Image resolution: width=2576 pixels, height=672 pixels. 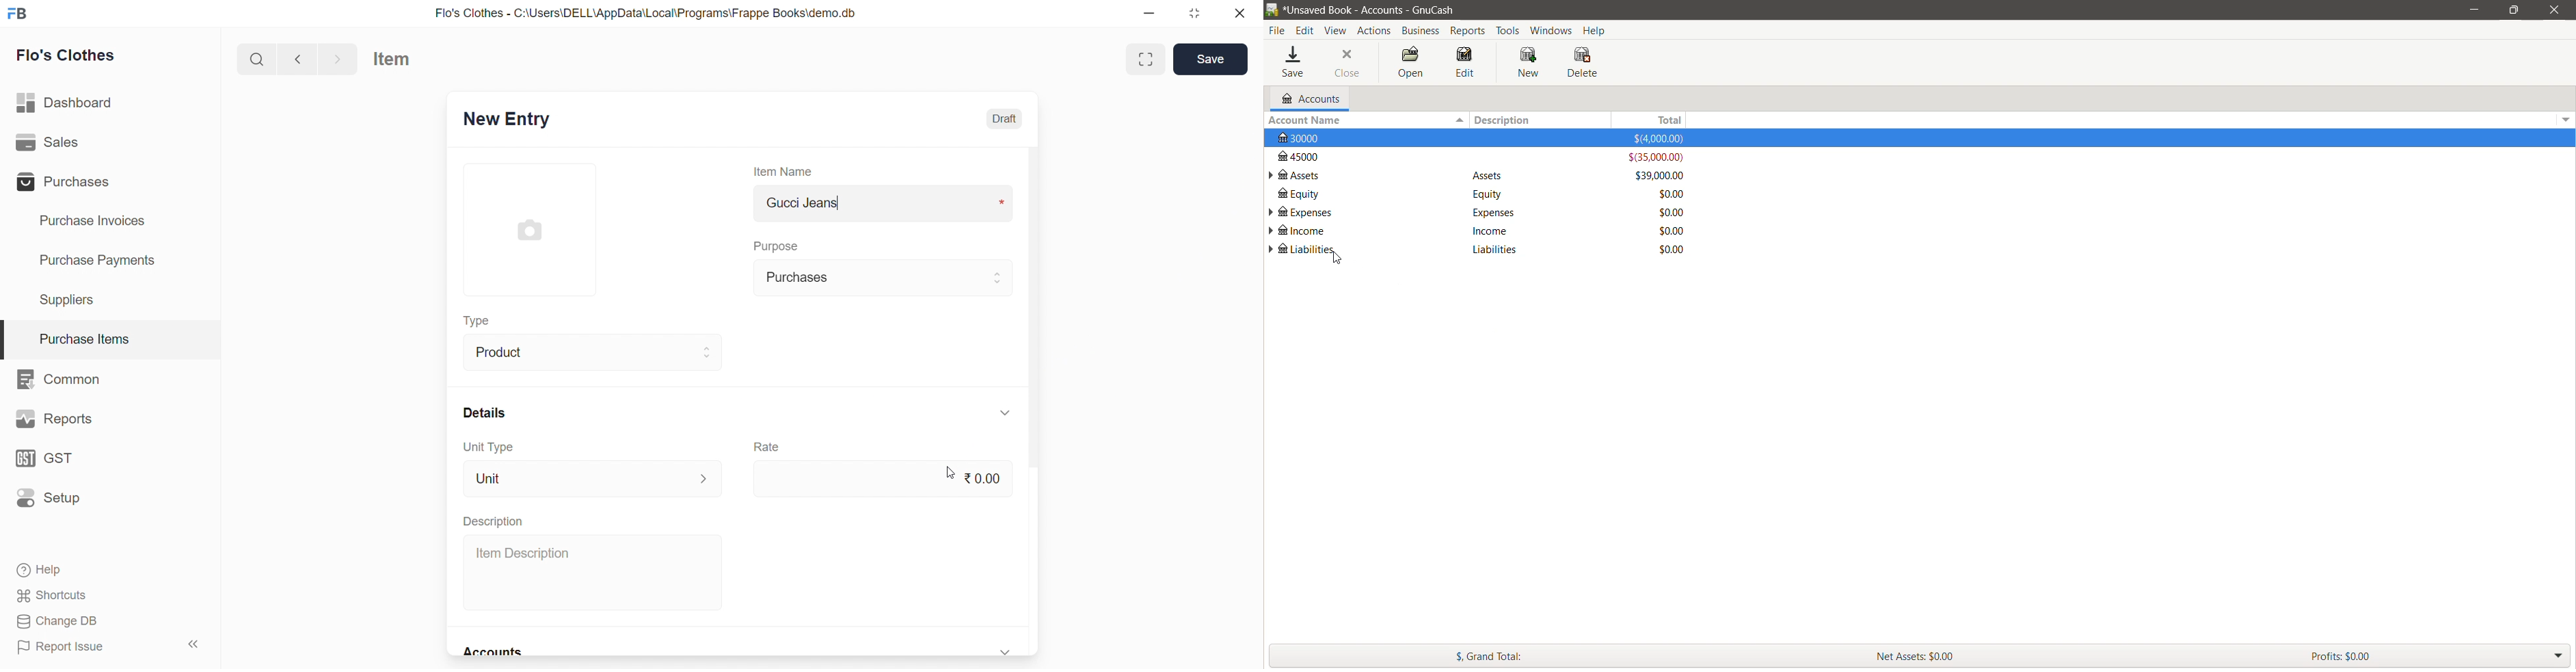 What do you see at coordinates (1211, 59) in the screenshot?
I see `Save` at bounding box center [1211, 59].